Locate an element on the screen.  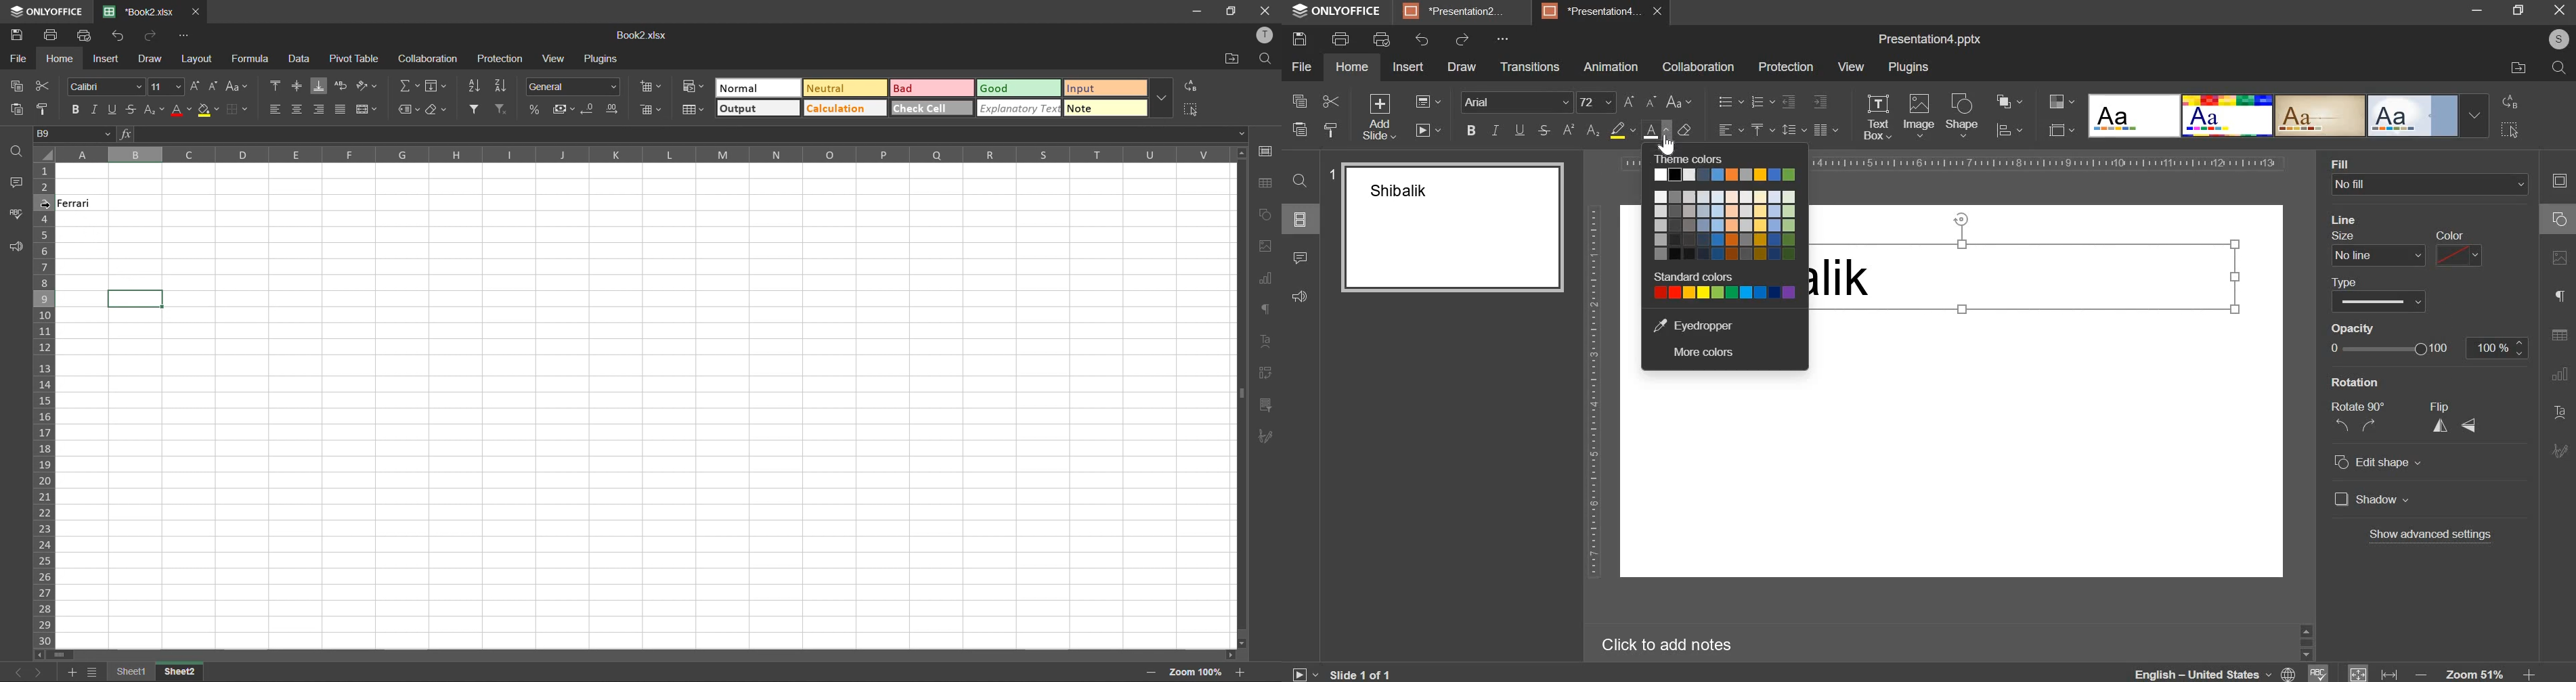
summation is located at coordinates (409, 85).